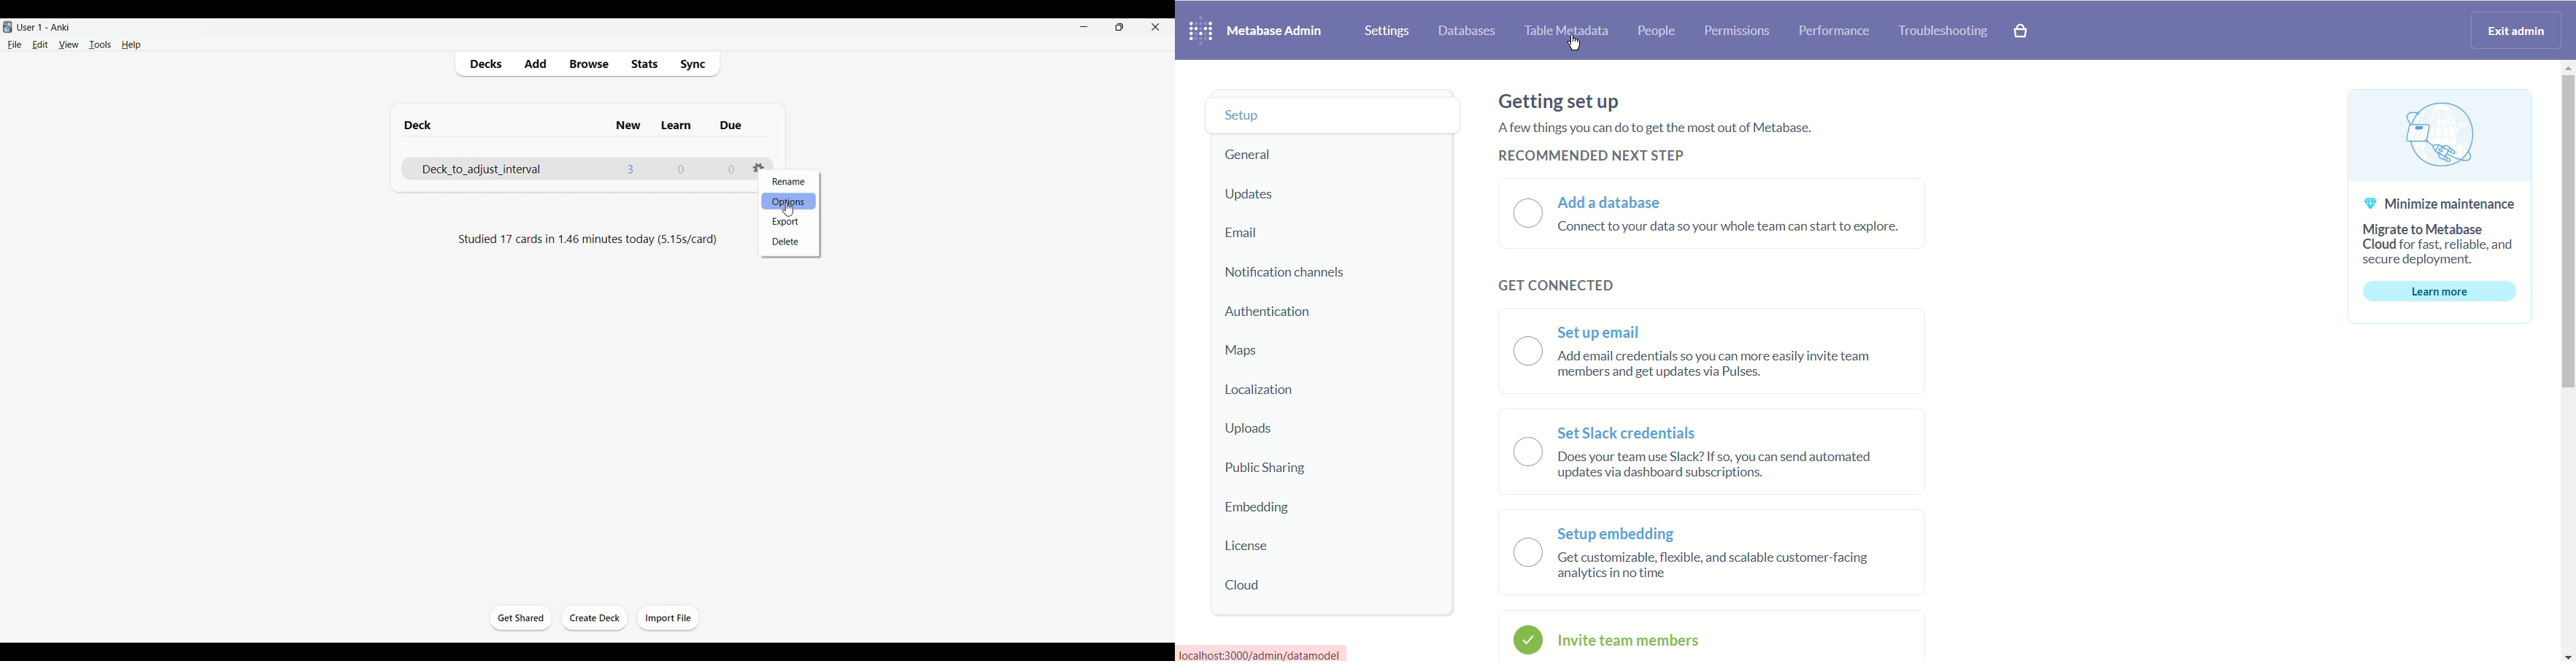 This screenshot has width=2576, height=672. What do you see at coordinates (790, 181) in the screenshot?
I see `Rename` at bounding box center [790, 181].